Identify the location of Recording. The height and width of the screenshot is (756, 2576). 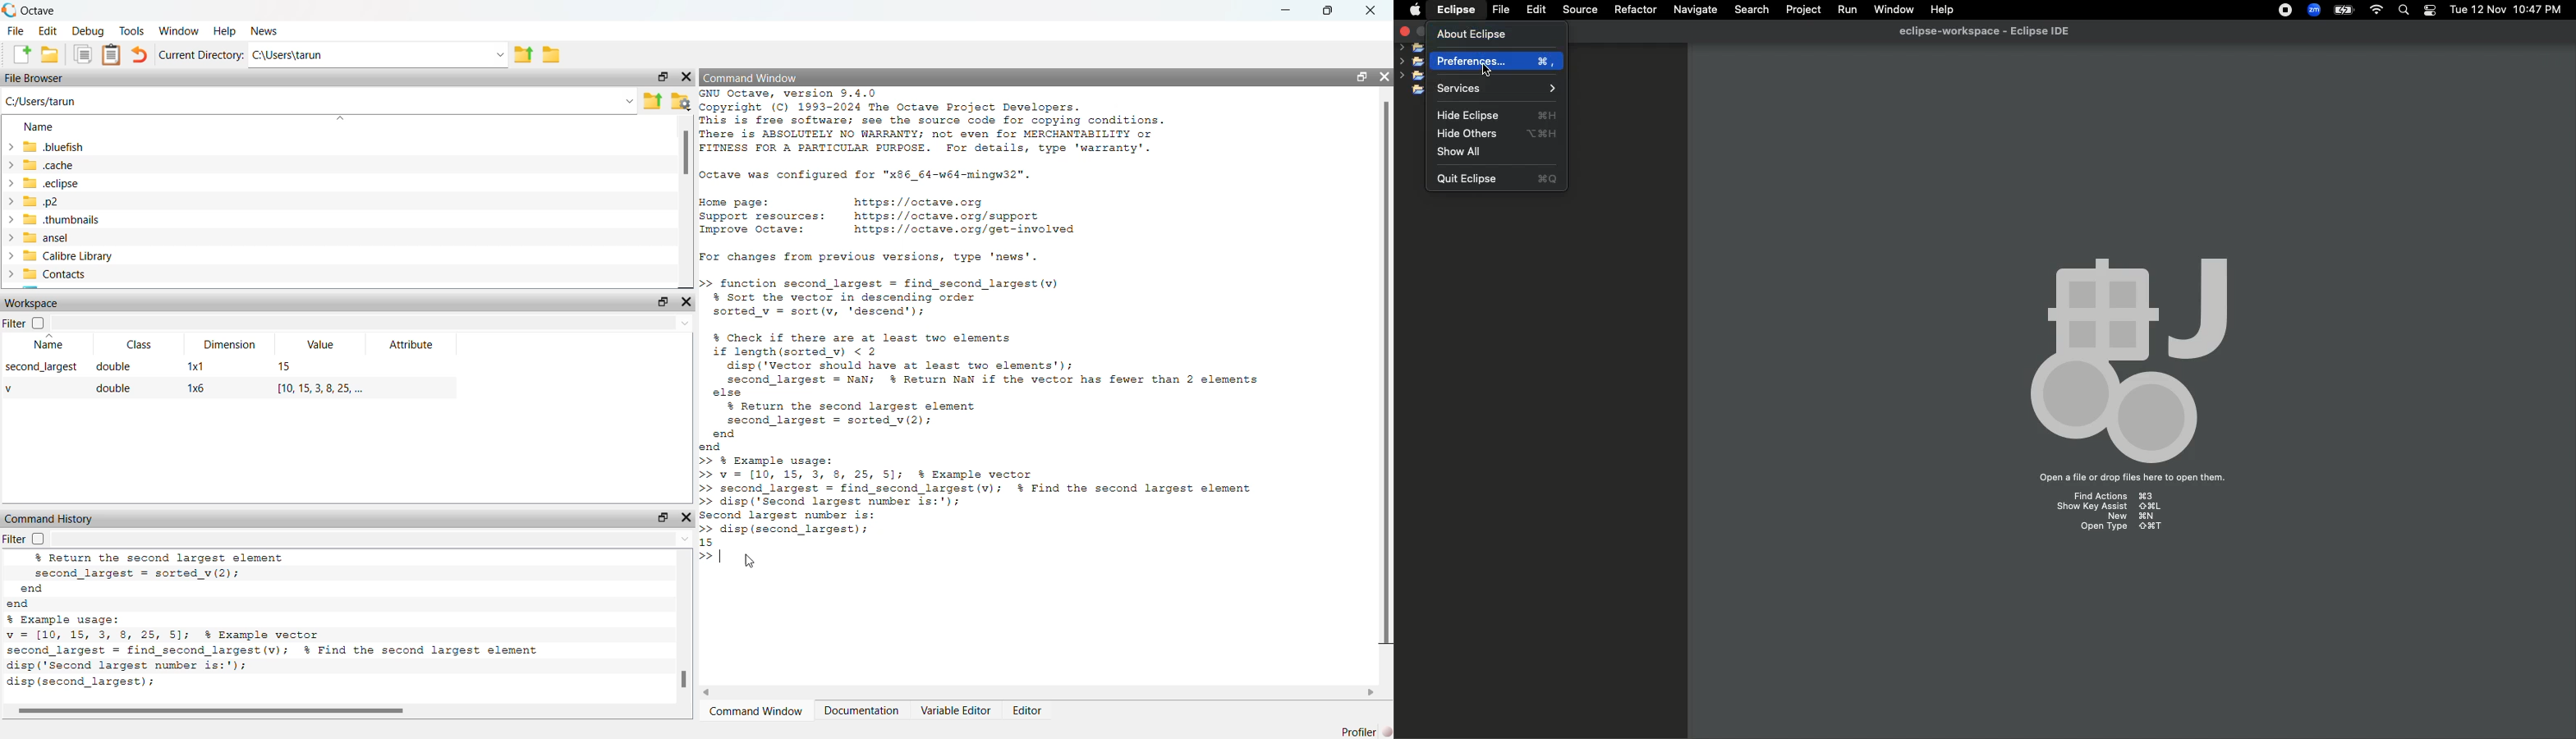
(2287, 11).